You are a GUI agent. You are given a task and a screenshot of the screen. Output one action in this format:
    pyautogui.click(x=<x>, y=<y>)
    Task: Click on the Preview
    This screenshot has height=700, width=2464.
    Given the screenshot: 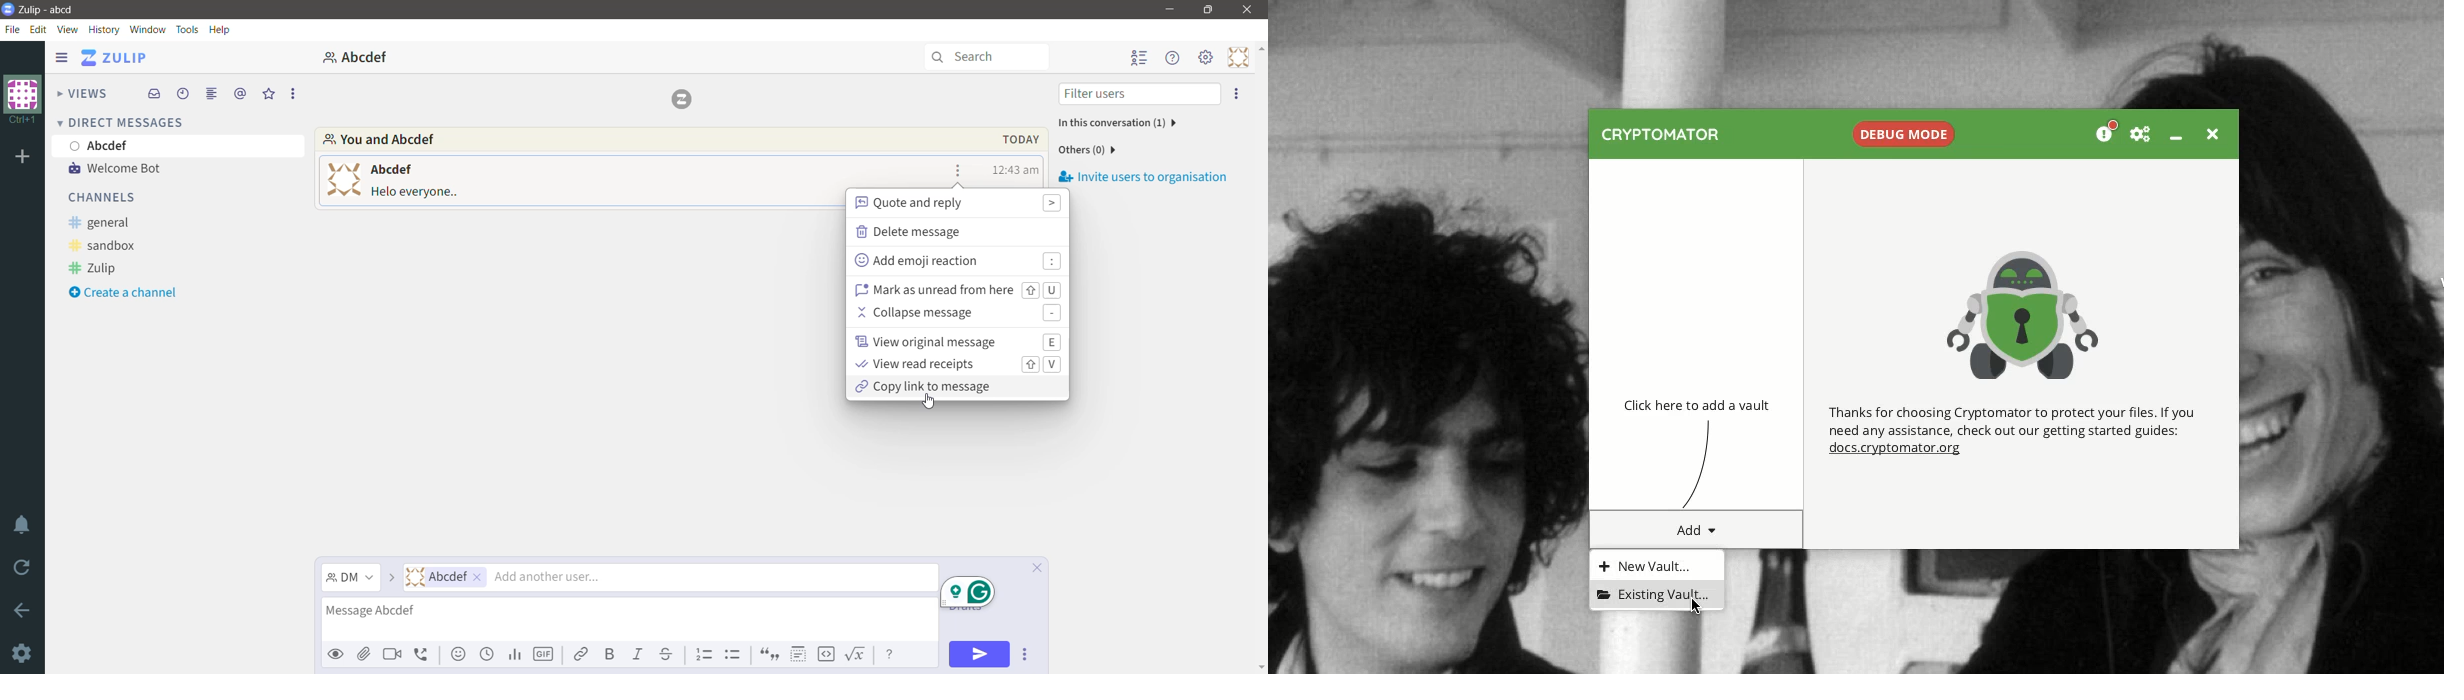 What is the action you would take?
    pyautogui.click(x=336, y=655)
    